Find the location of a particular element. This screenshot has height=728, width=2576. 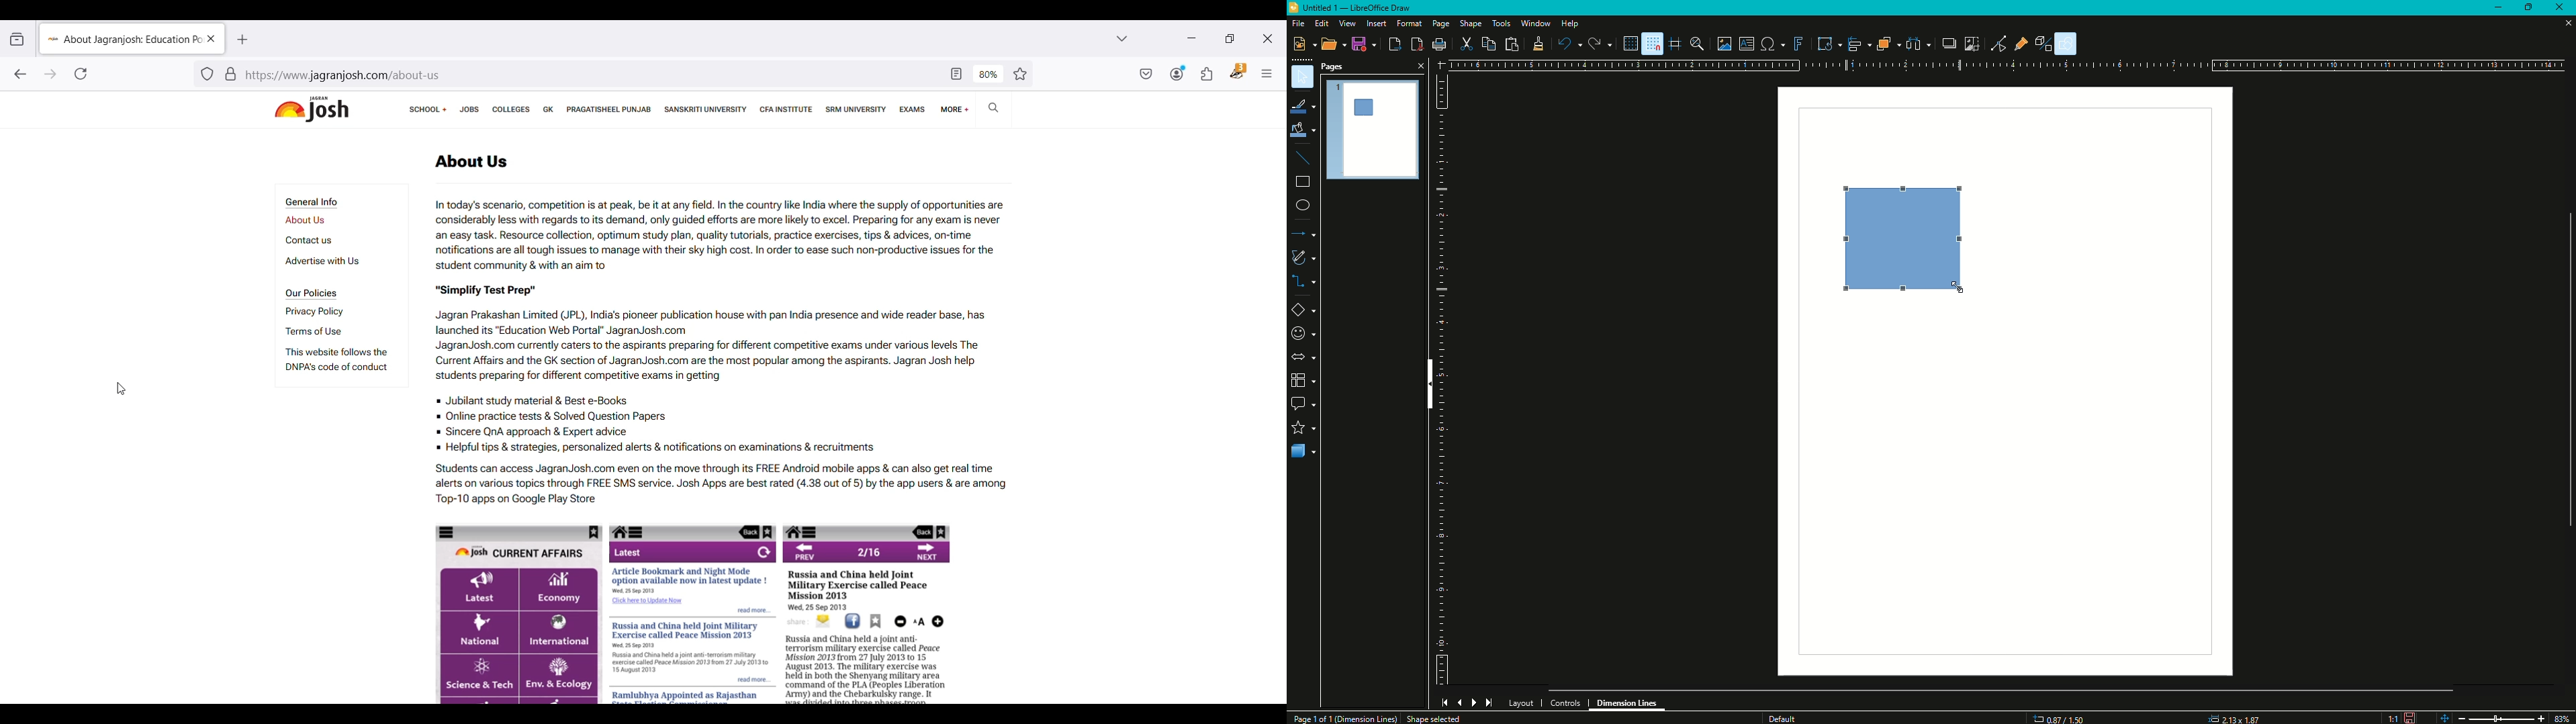

Tracker detection is located at coordinates (207, 74).